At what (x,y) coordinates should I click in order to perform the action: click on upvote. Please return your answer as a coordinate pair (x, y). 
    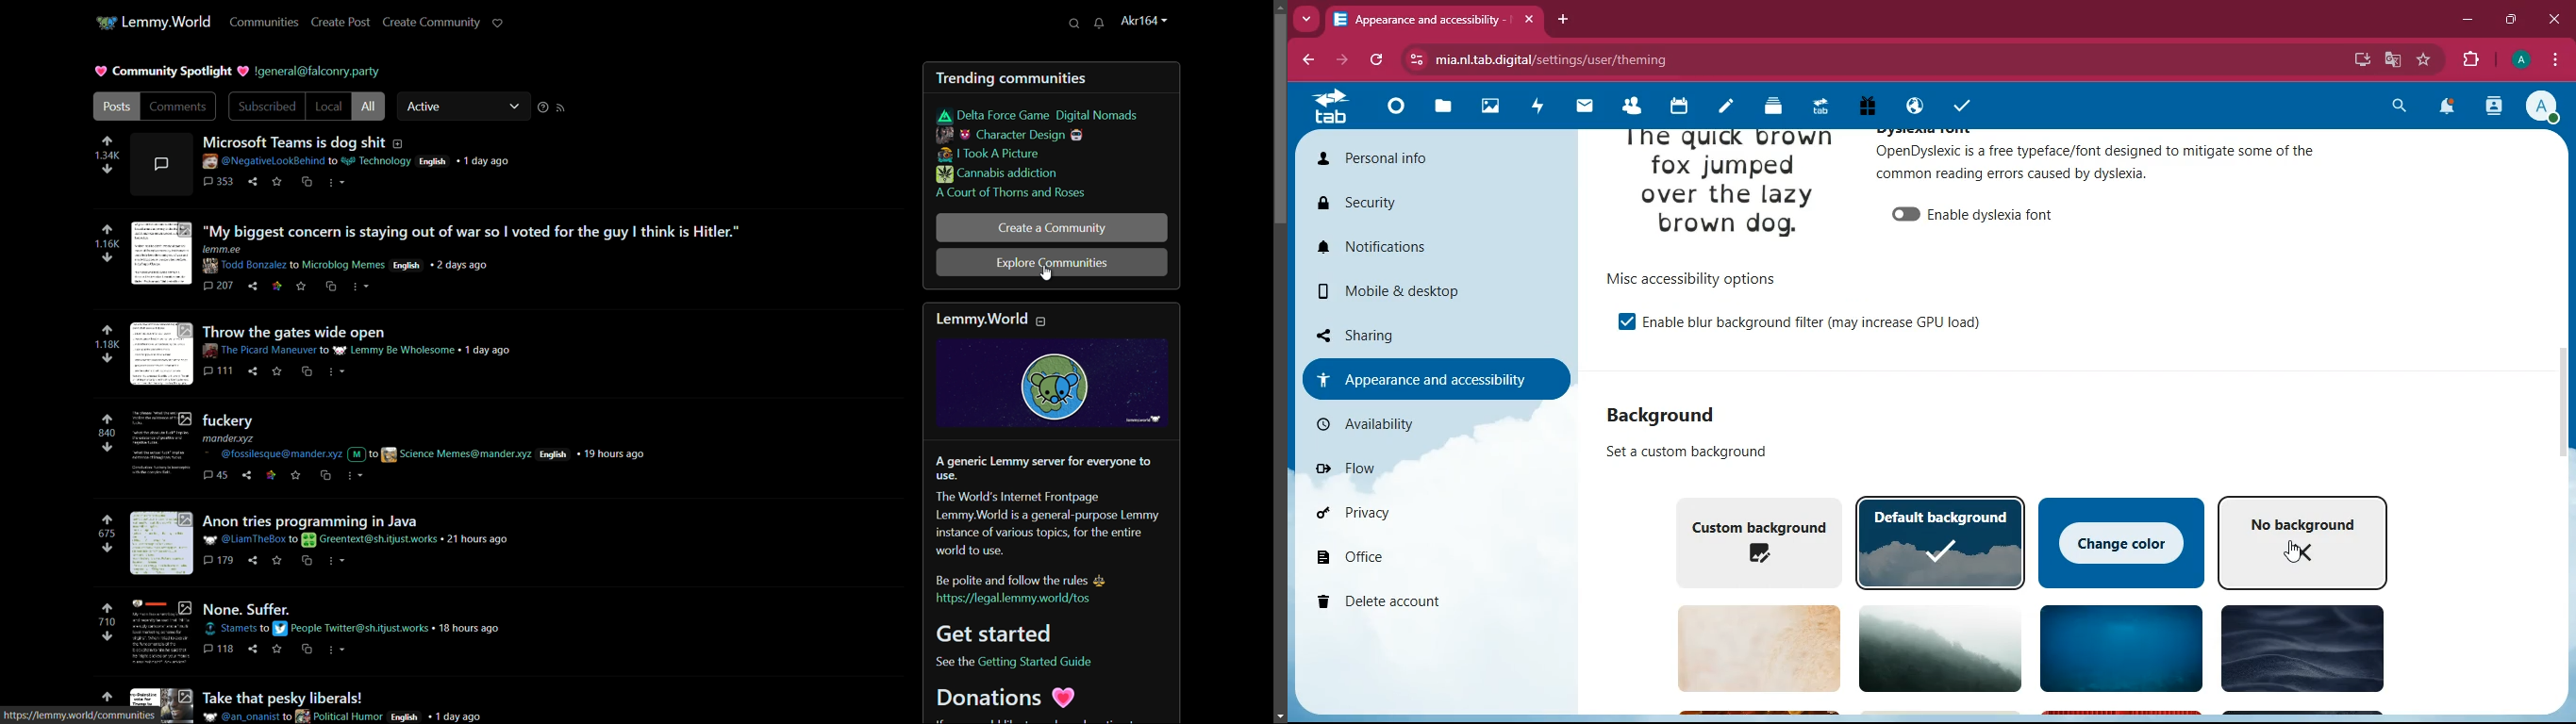
    Looking at the image, I should click on (105, 520).